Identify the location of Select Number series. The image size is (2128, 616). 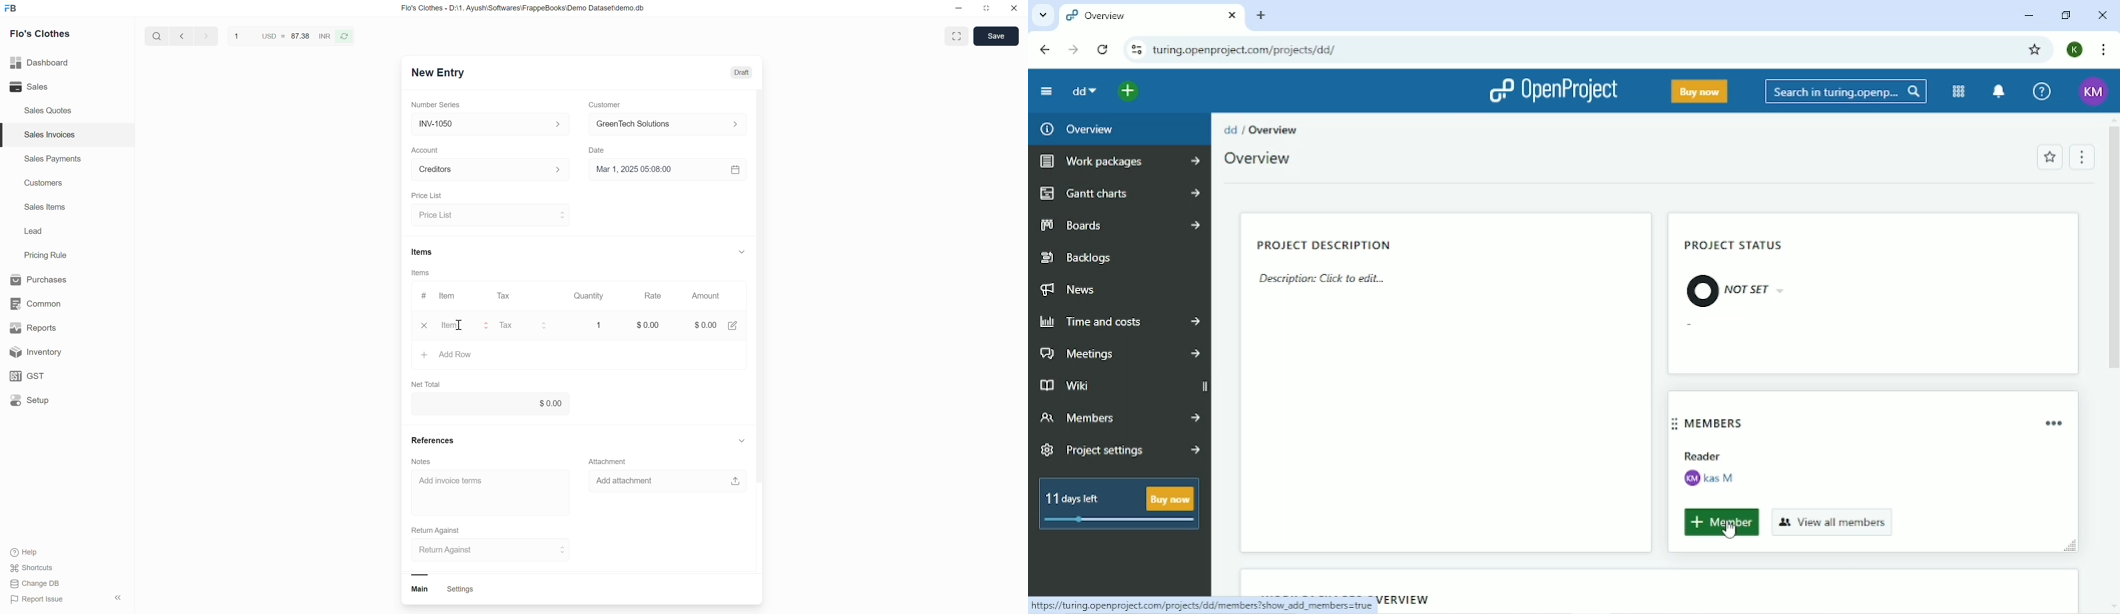
(488, 124).